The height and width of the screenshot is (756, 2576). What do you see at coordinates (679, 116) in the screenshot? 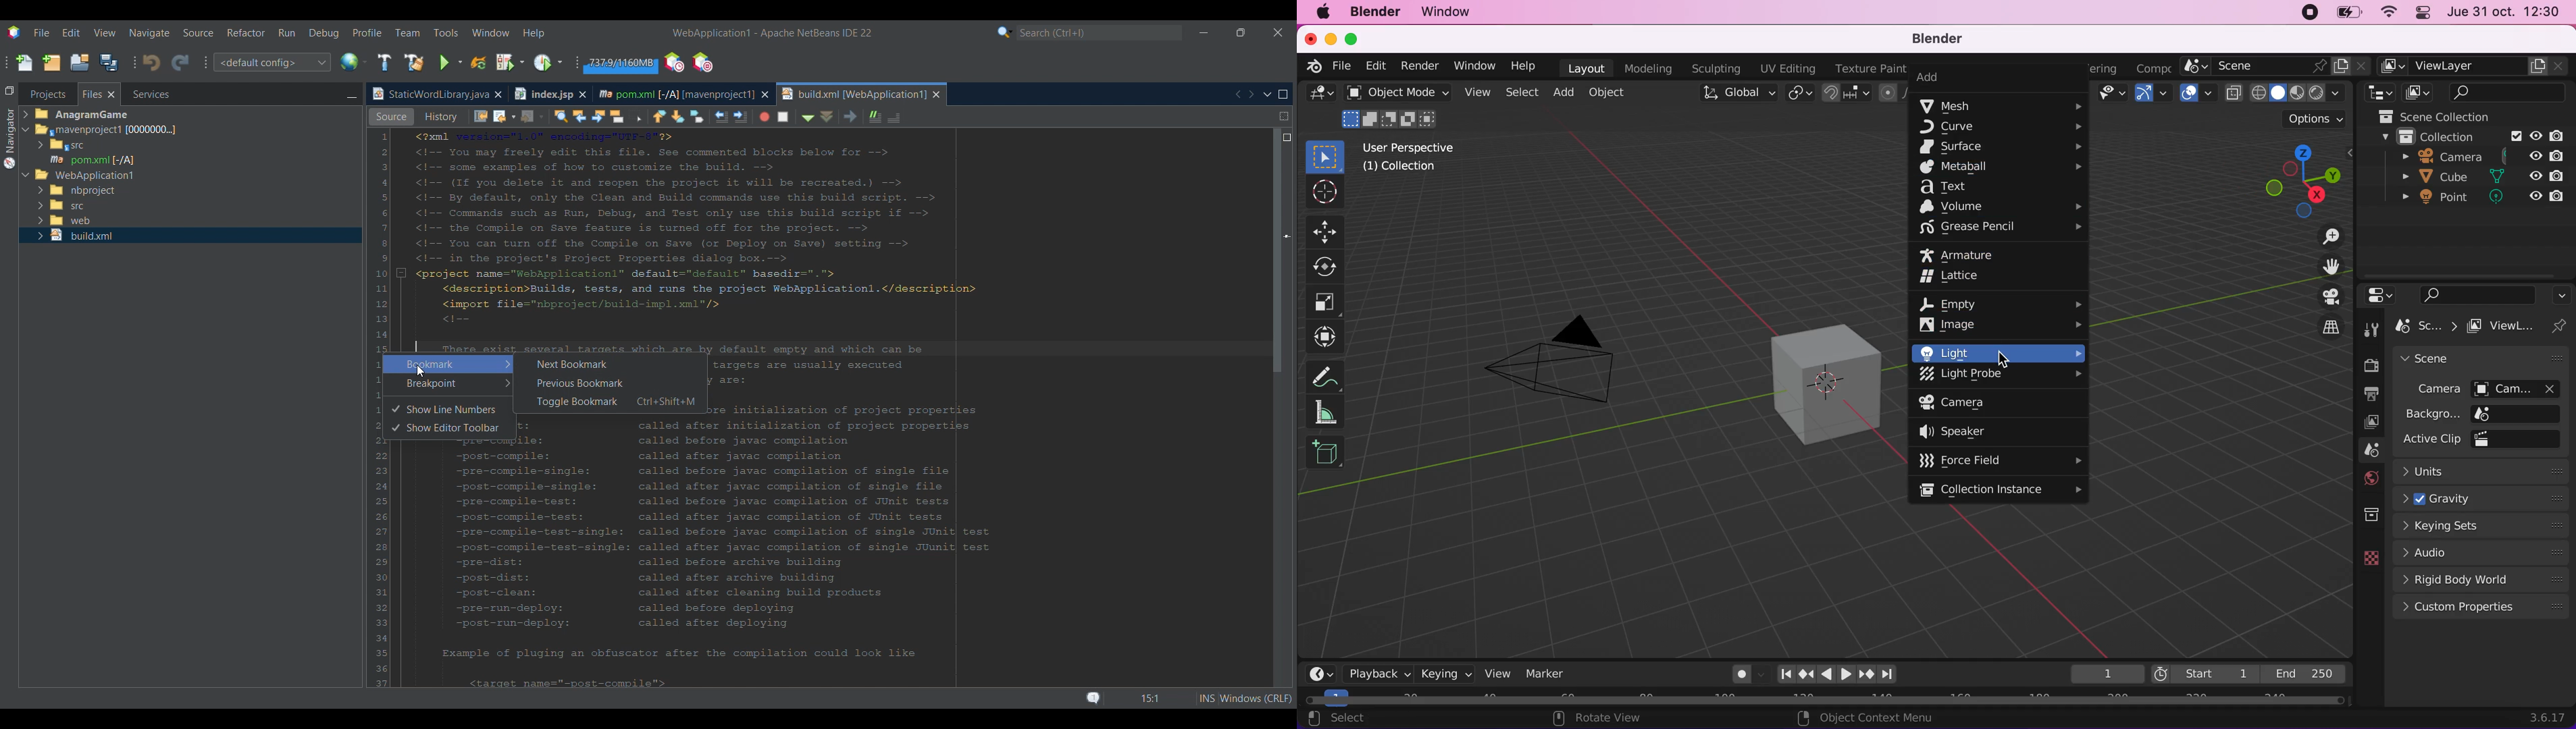
I see `Find selection` at bounding box center [679, 116].